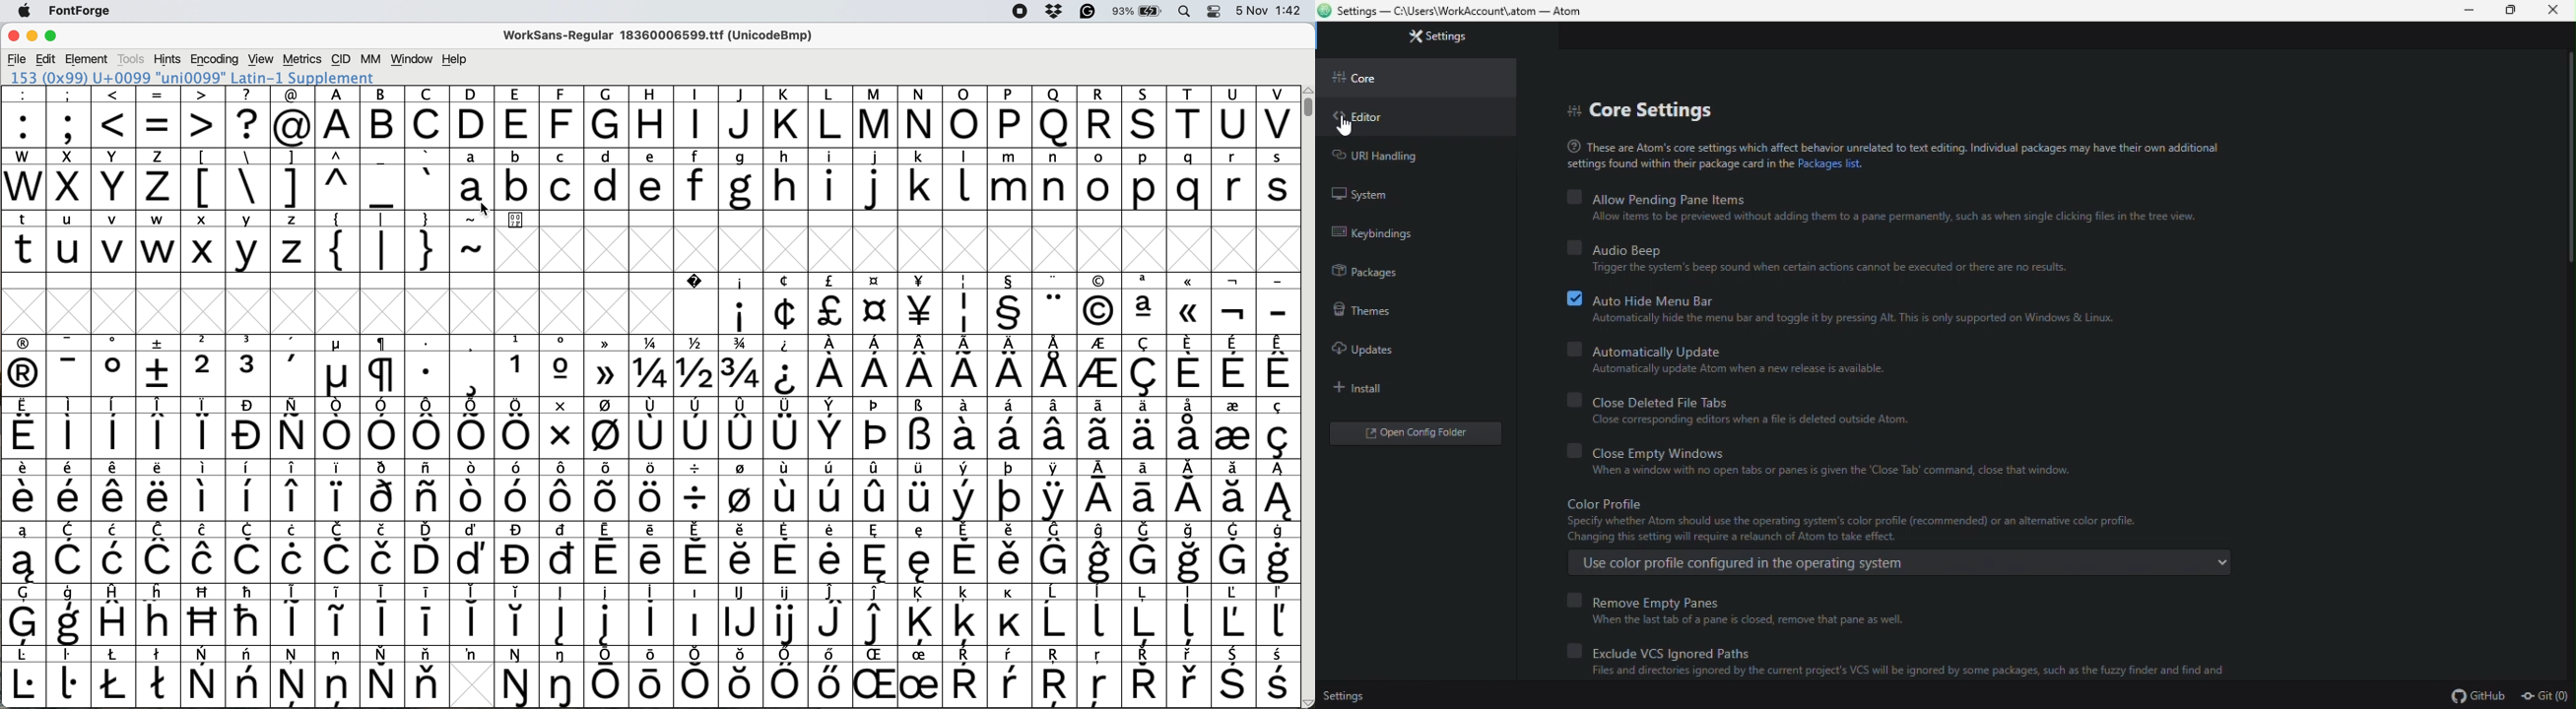  Describe the element at coordinates (1436, 433) in the screenshot. I see `open folder` at that location.